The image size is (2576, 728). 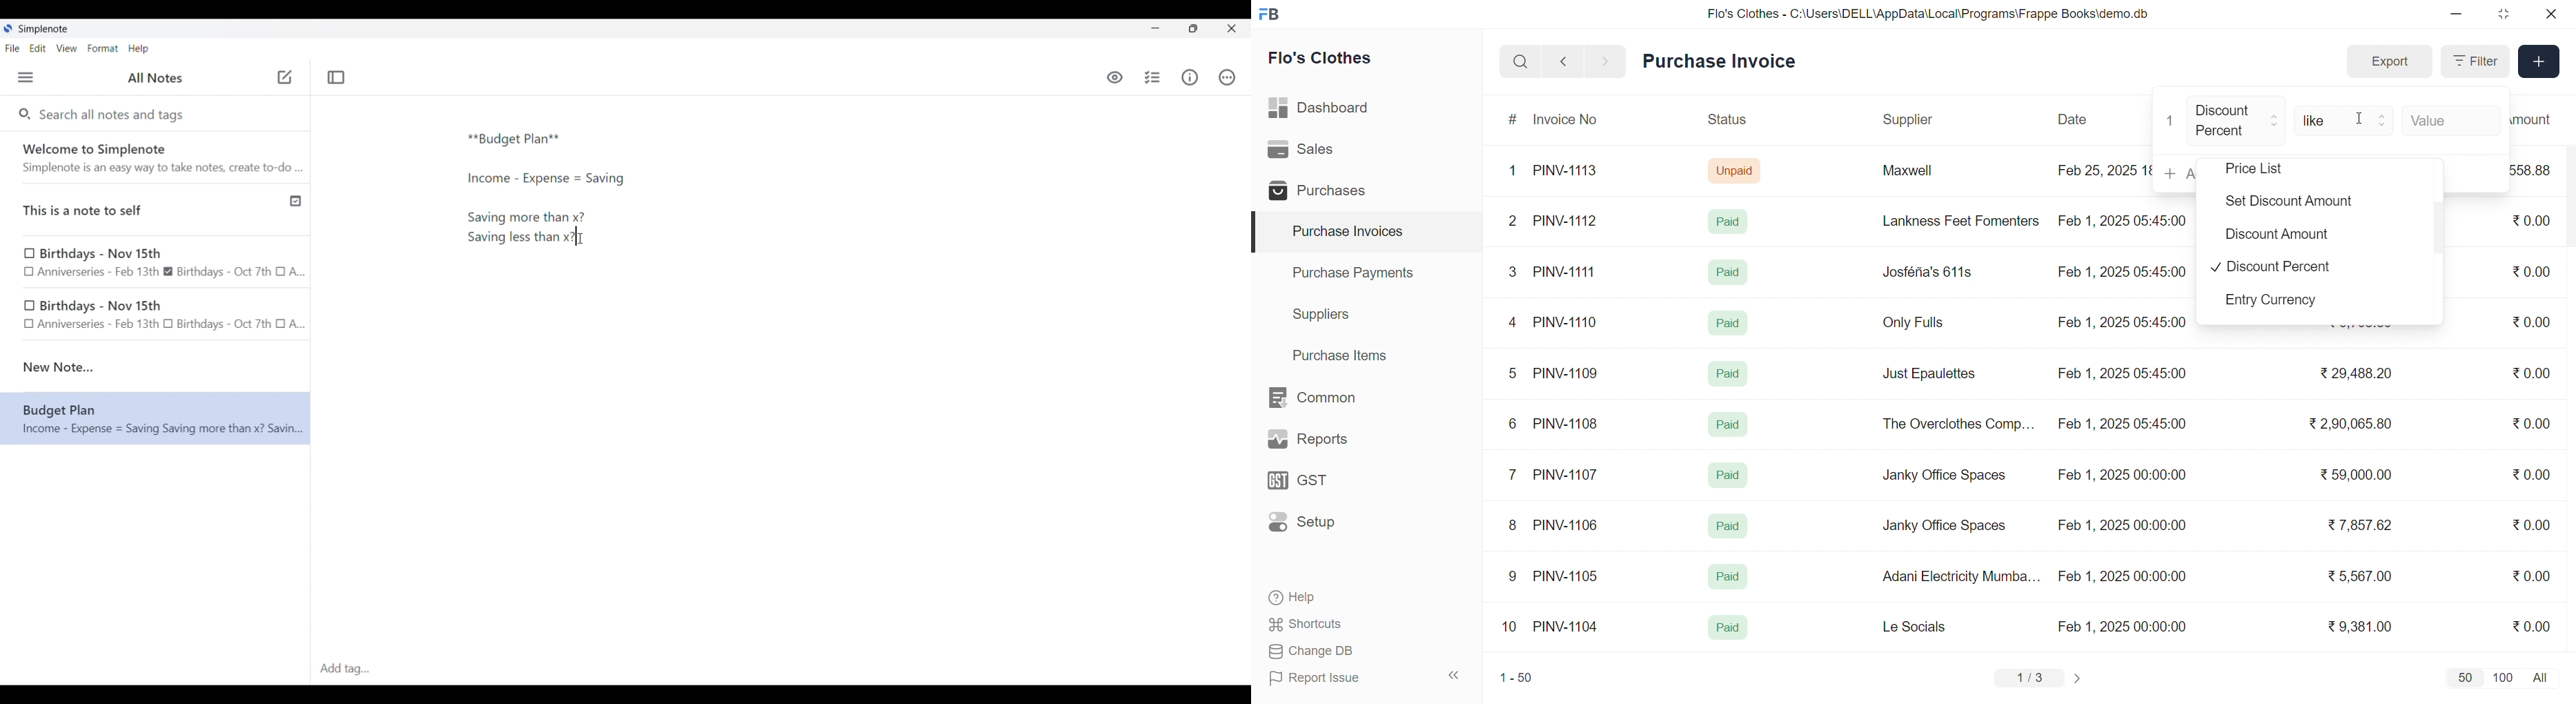 I want to click on + Add a filter, so click(x=2174, y=174).